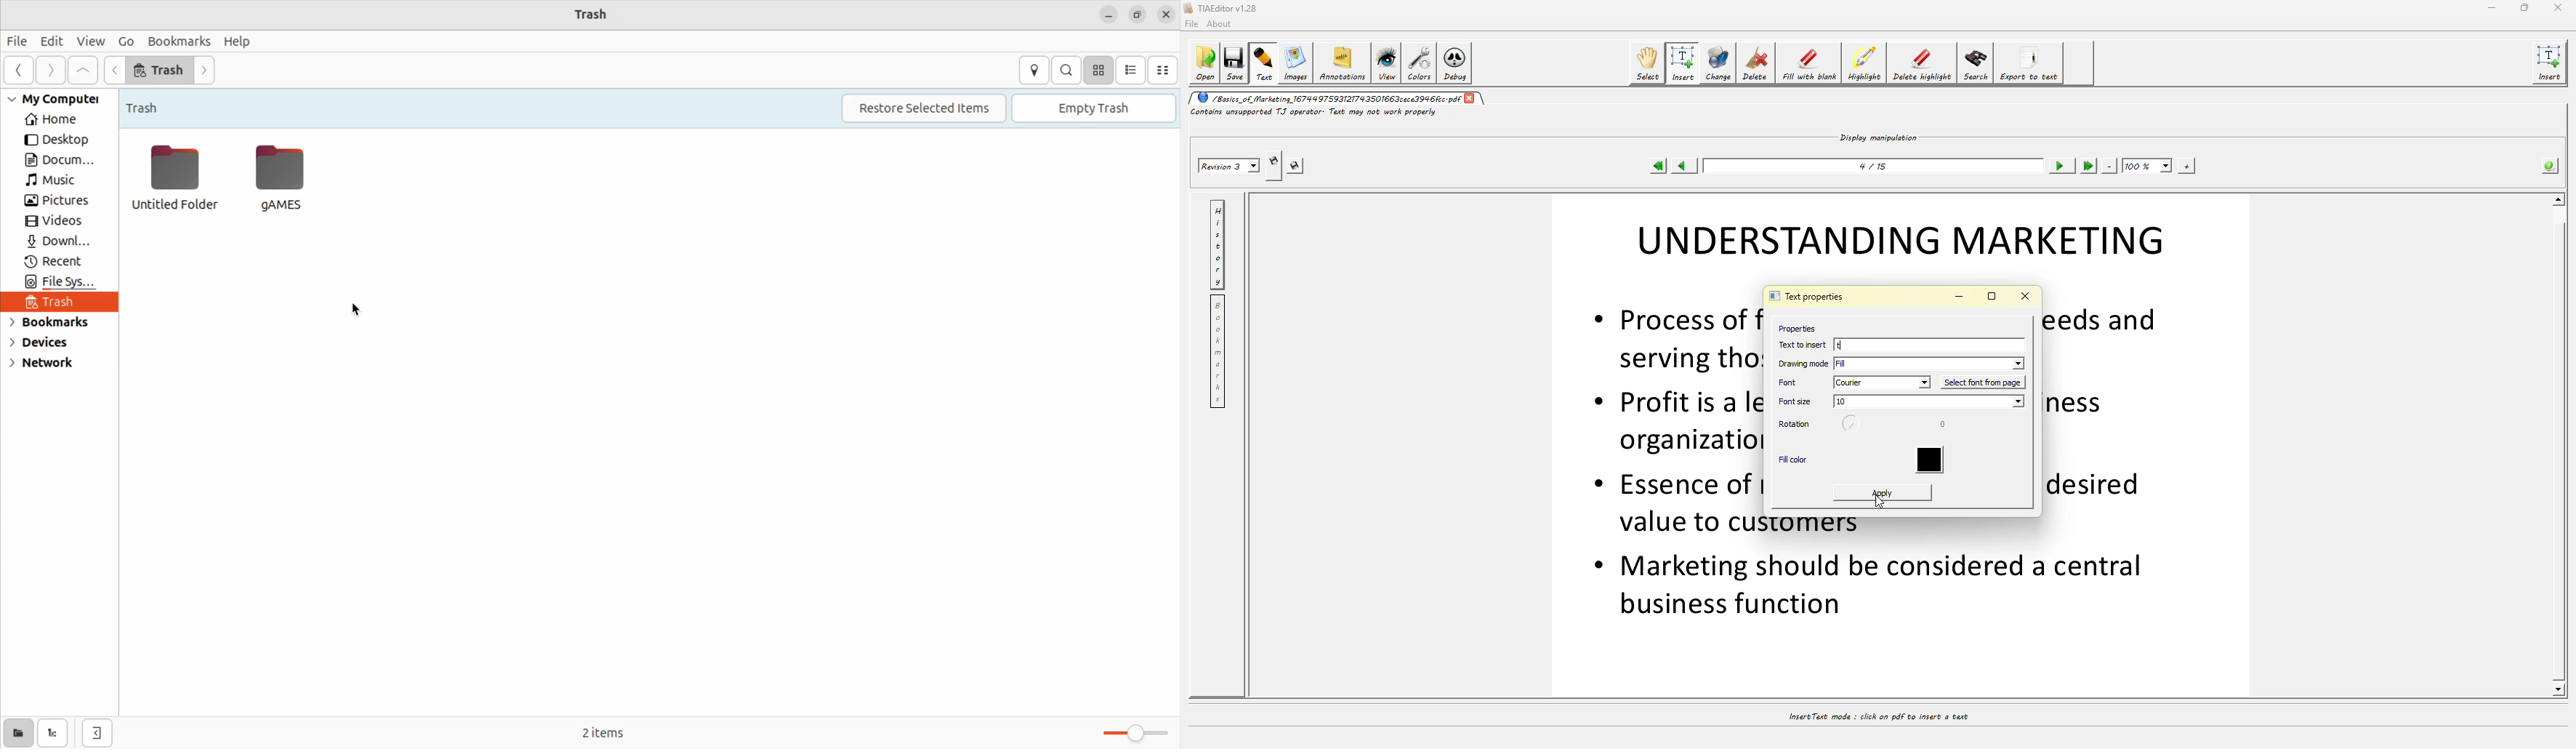 This screenshot has width=2576, height=756. What do you see at coordinates (55, 732) in the screenshot?
I see `show tree view` at bounding box center [55, 732].